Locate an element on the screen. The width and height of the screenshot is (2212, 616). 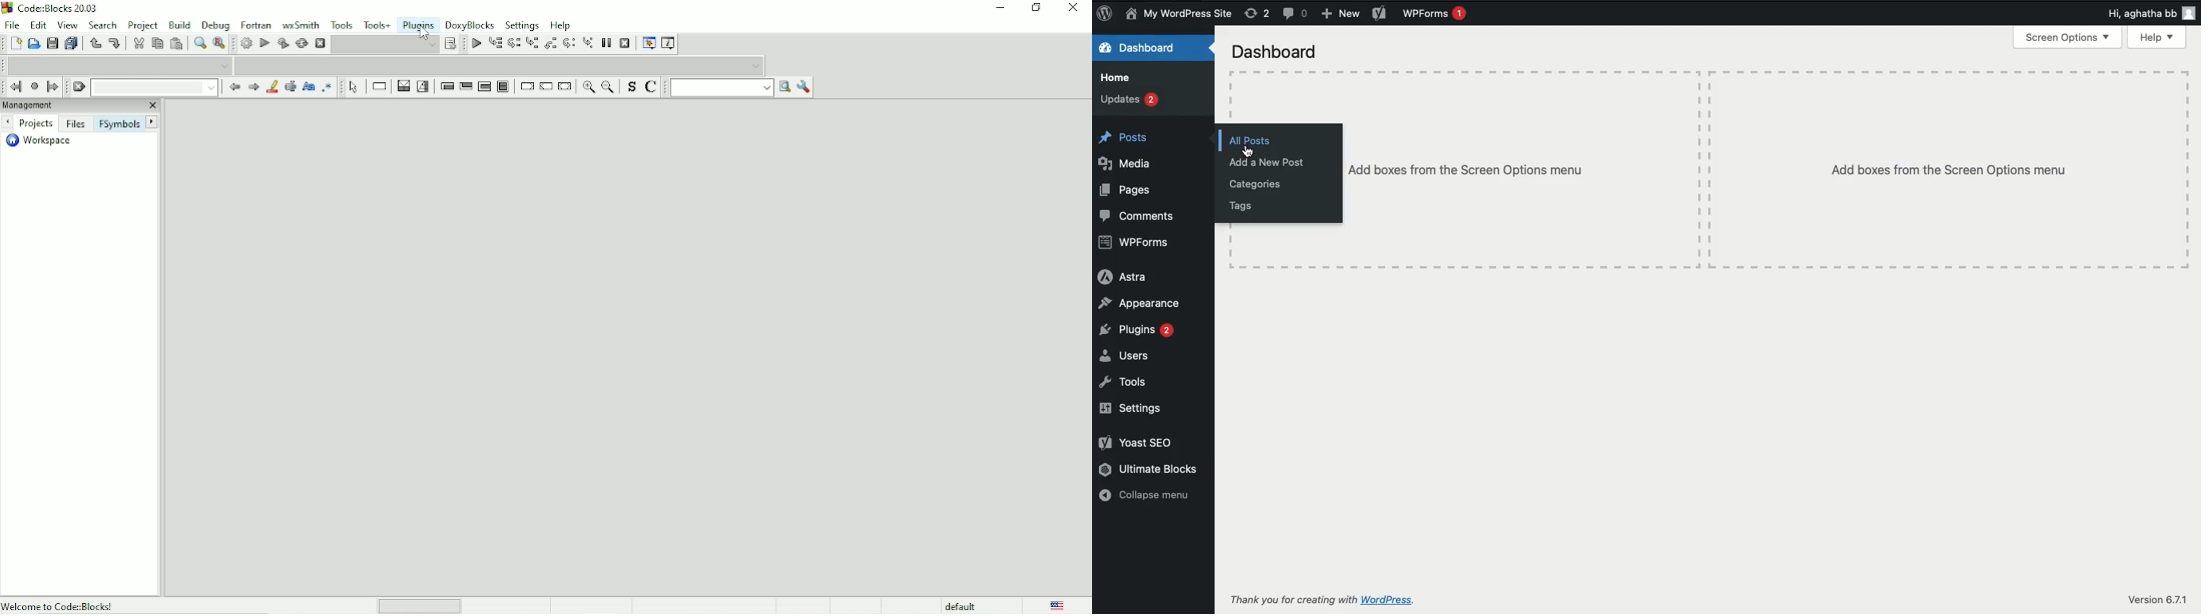
Return instruction is located at coordinates (565, 86).